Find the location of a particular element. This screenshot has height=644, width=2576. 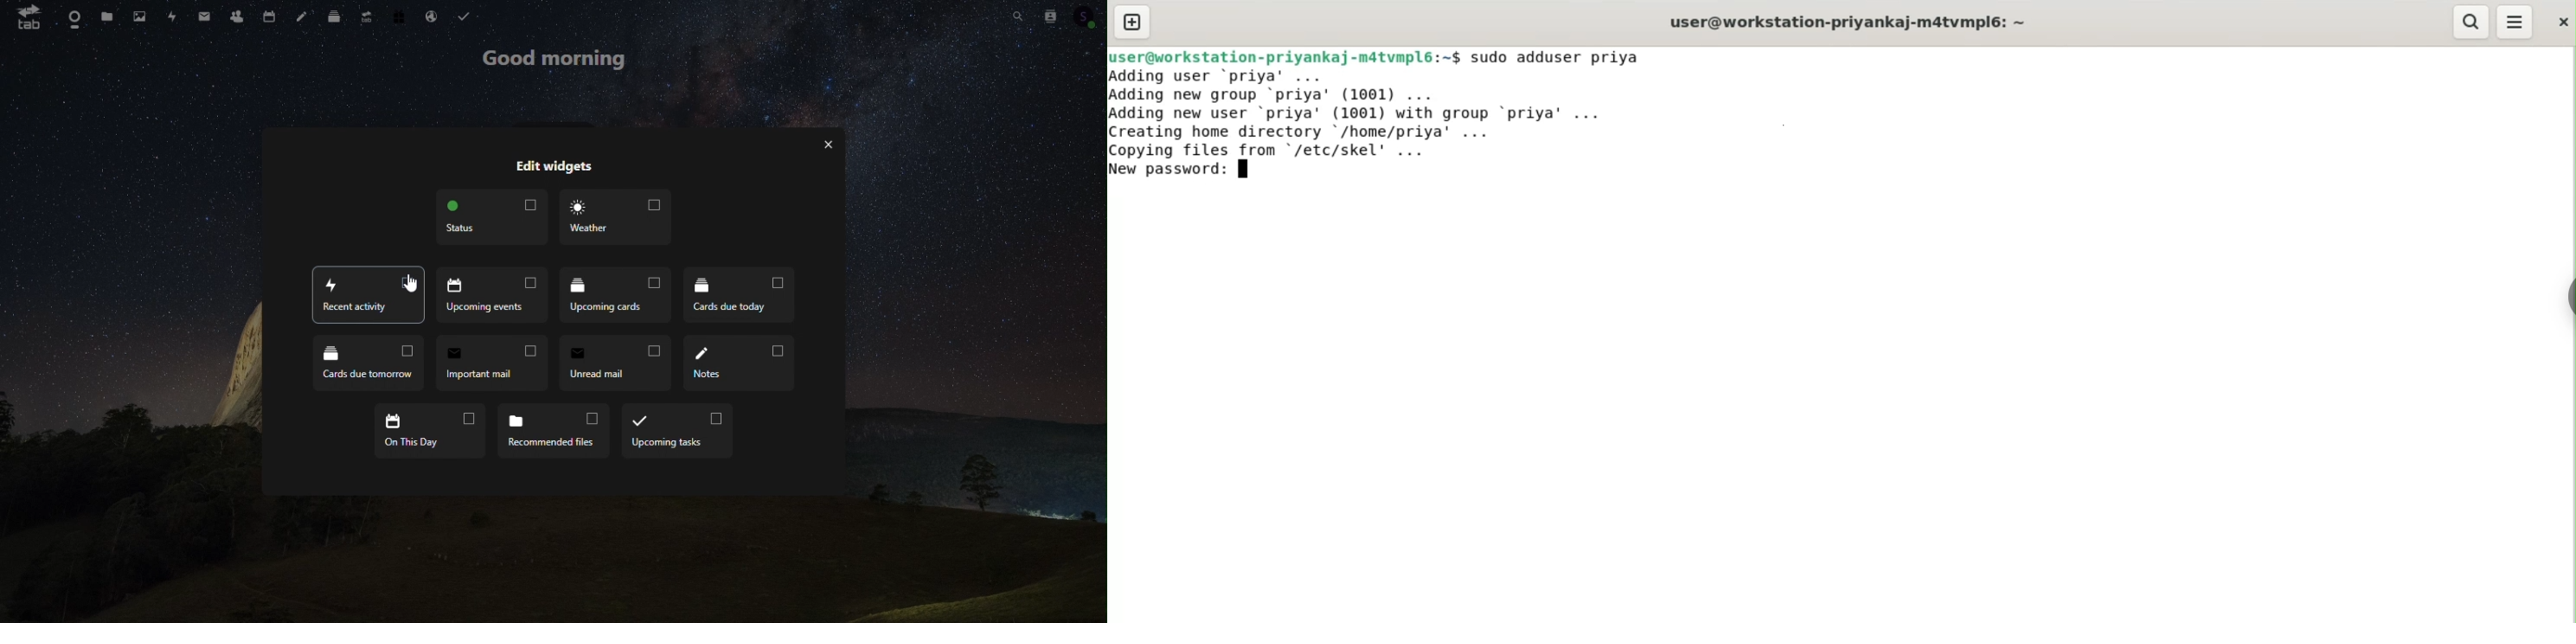

Edit widgets is located at coordinates (553, 167).